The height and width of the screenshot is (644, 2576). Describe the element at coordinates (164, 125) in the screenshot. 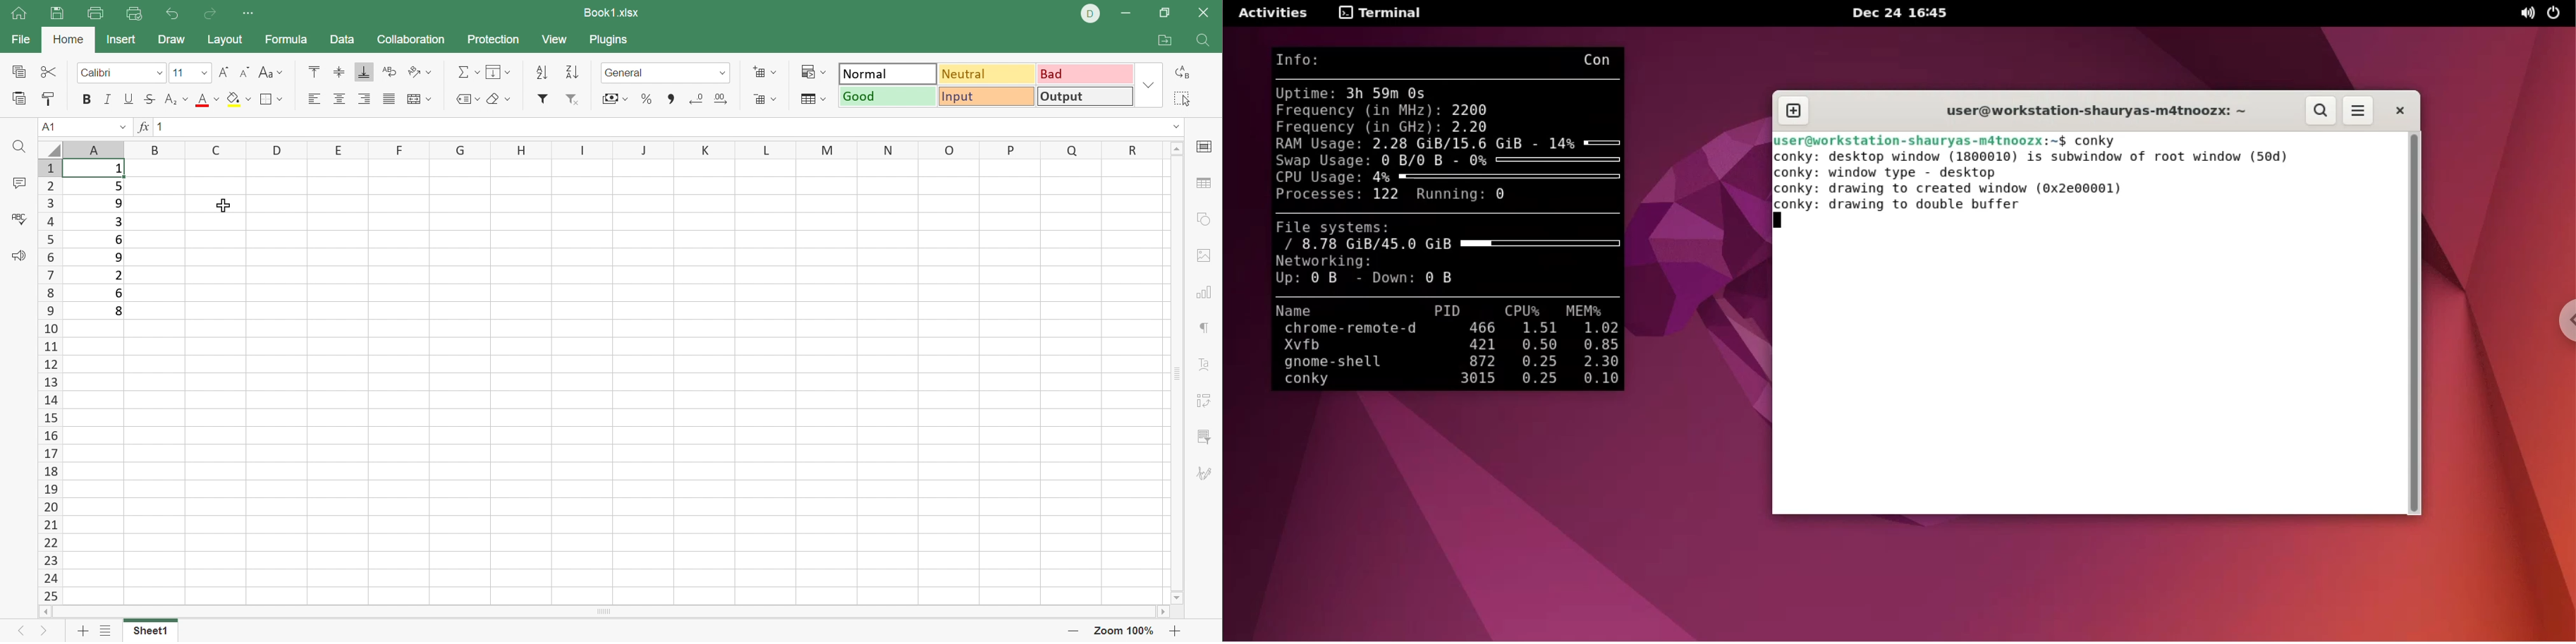

I see `1` at that location.